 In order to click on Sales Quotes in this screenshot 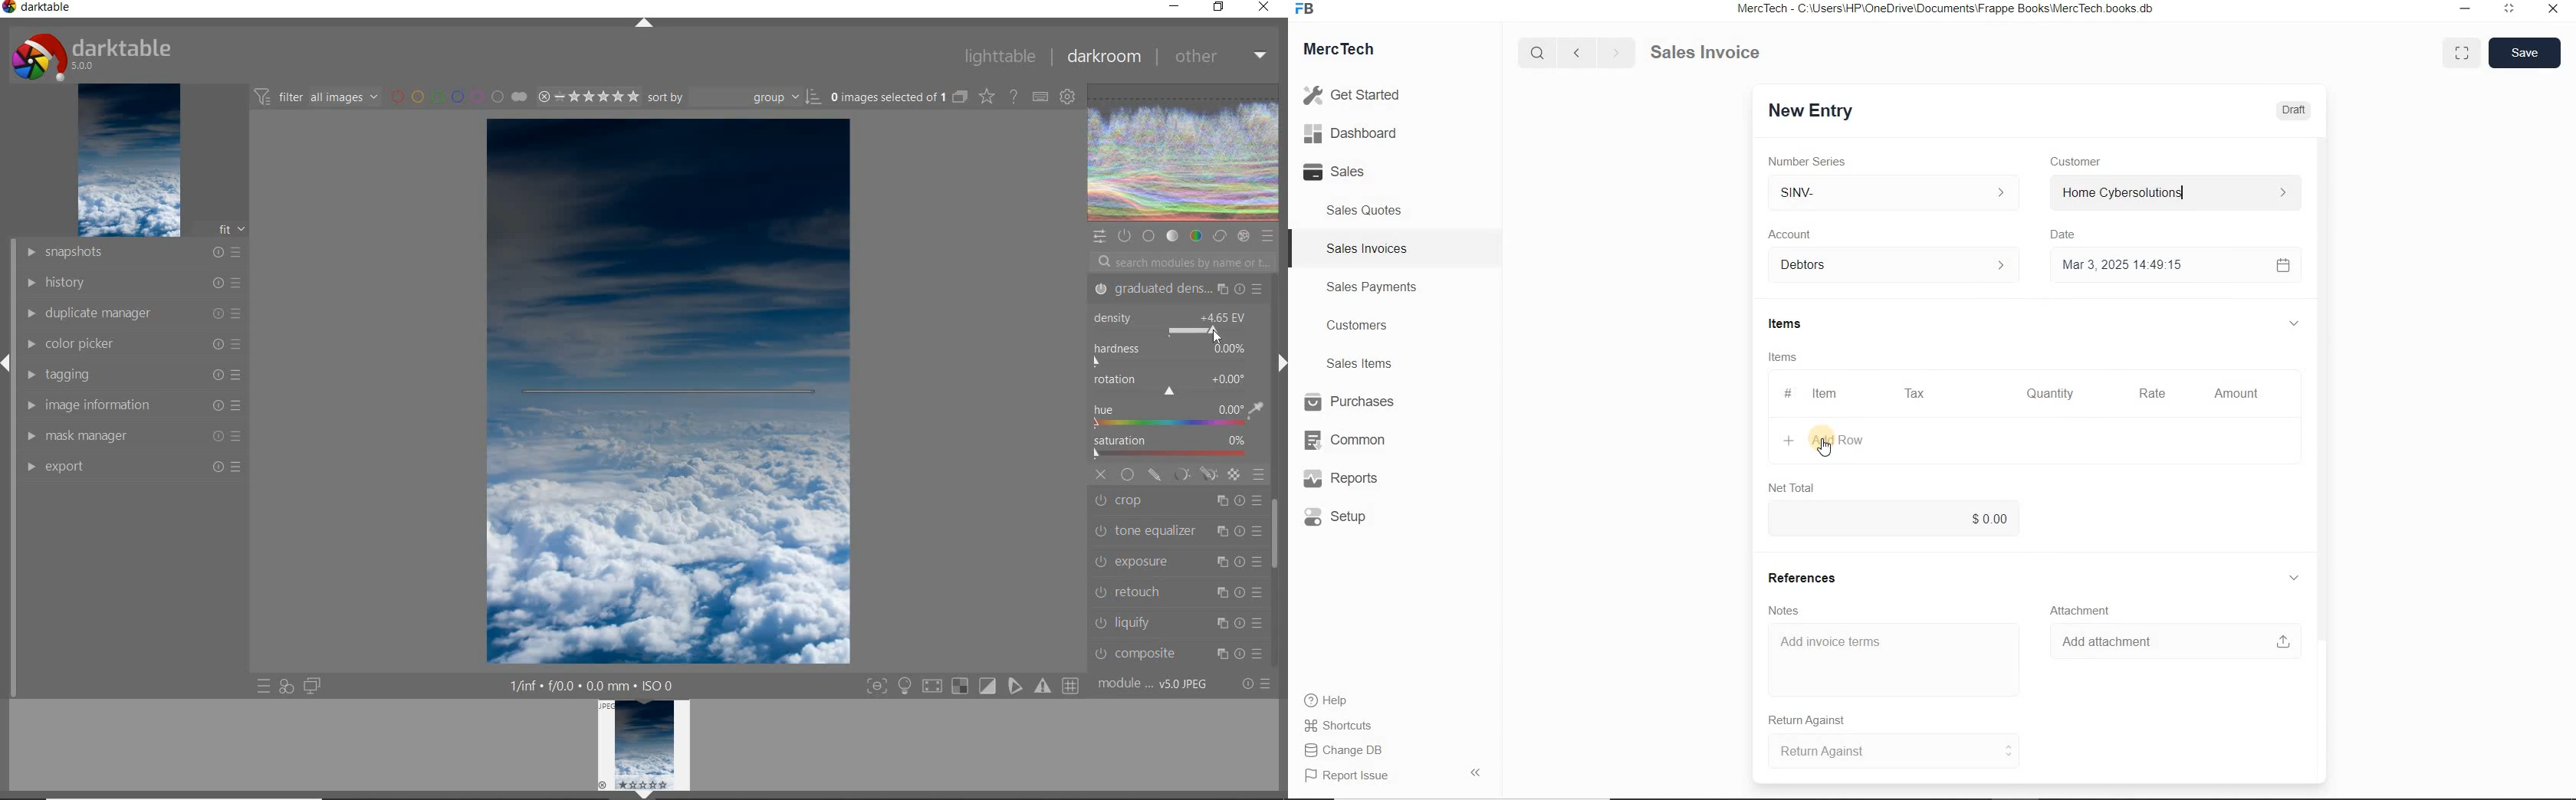, I will do `click(1368, 210)`.